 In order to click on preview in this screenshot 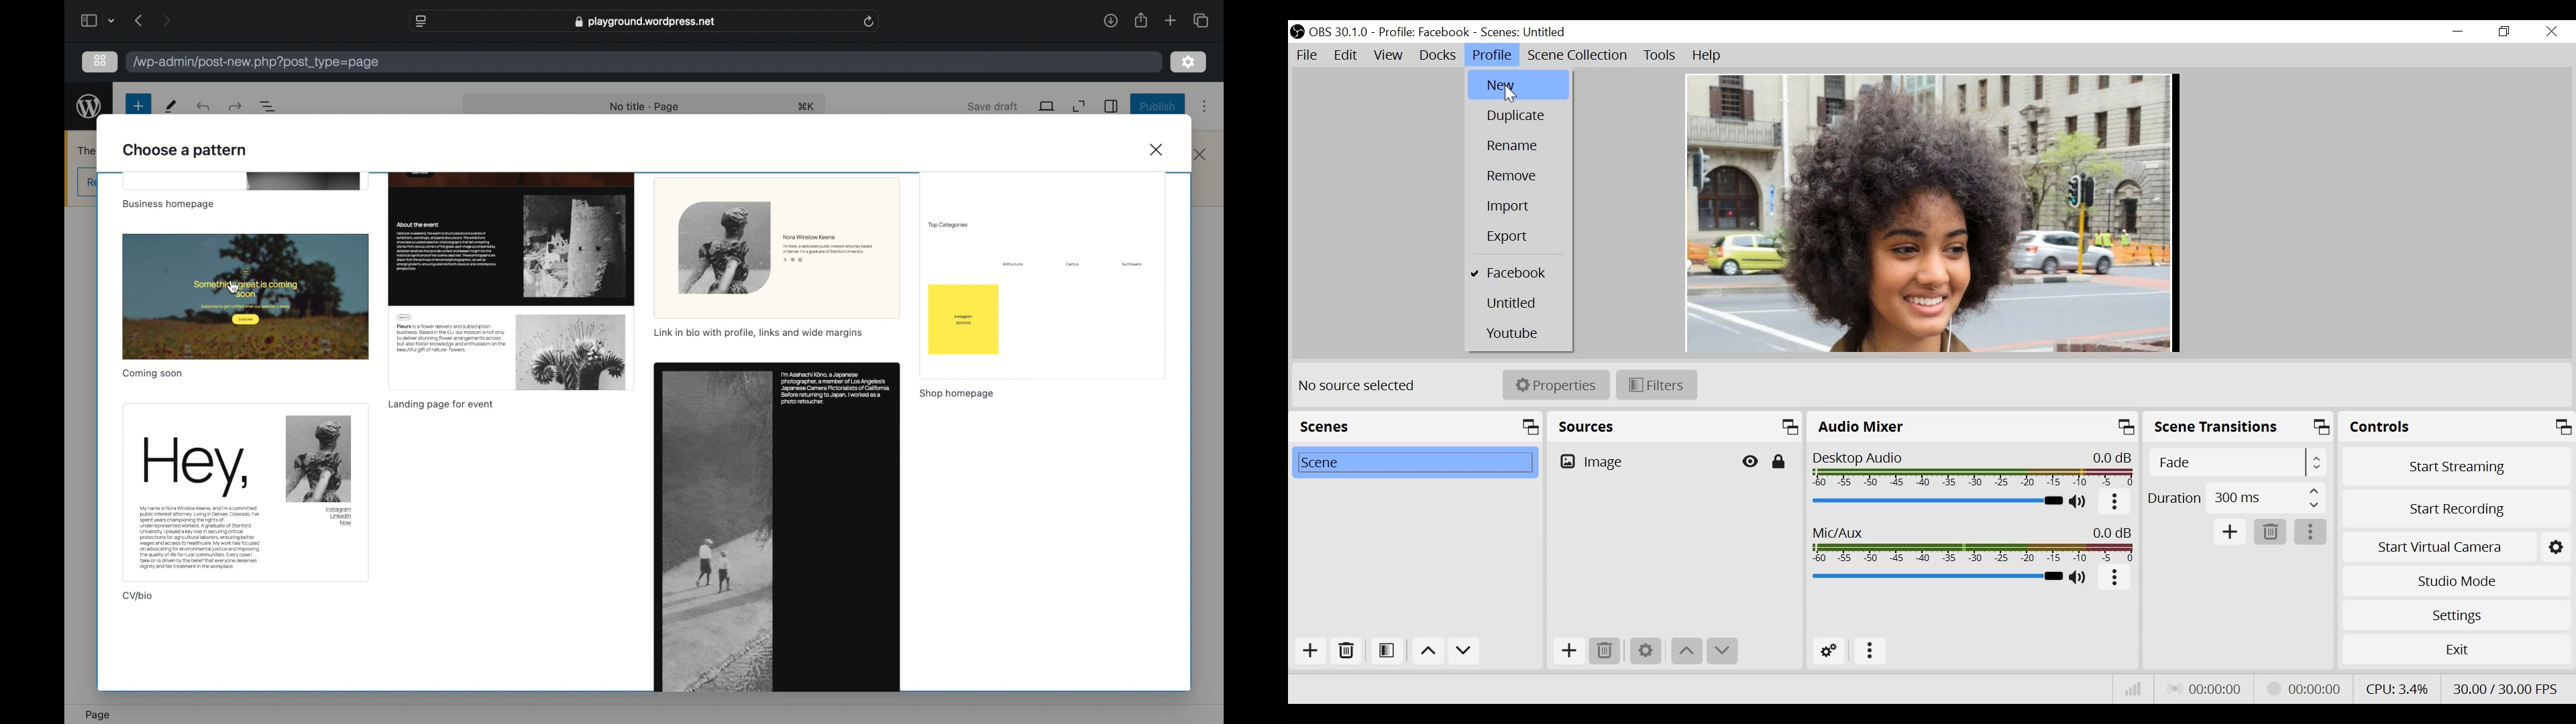, I will do `click(1045, 274)`.